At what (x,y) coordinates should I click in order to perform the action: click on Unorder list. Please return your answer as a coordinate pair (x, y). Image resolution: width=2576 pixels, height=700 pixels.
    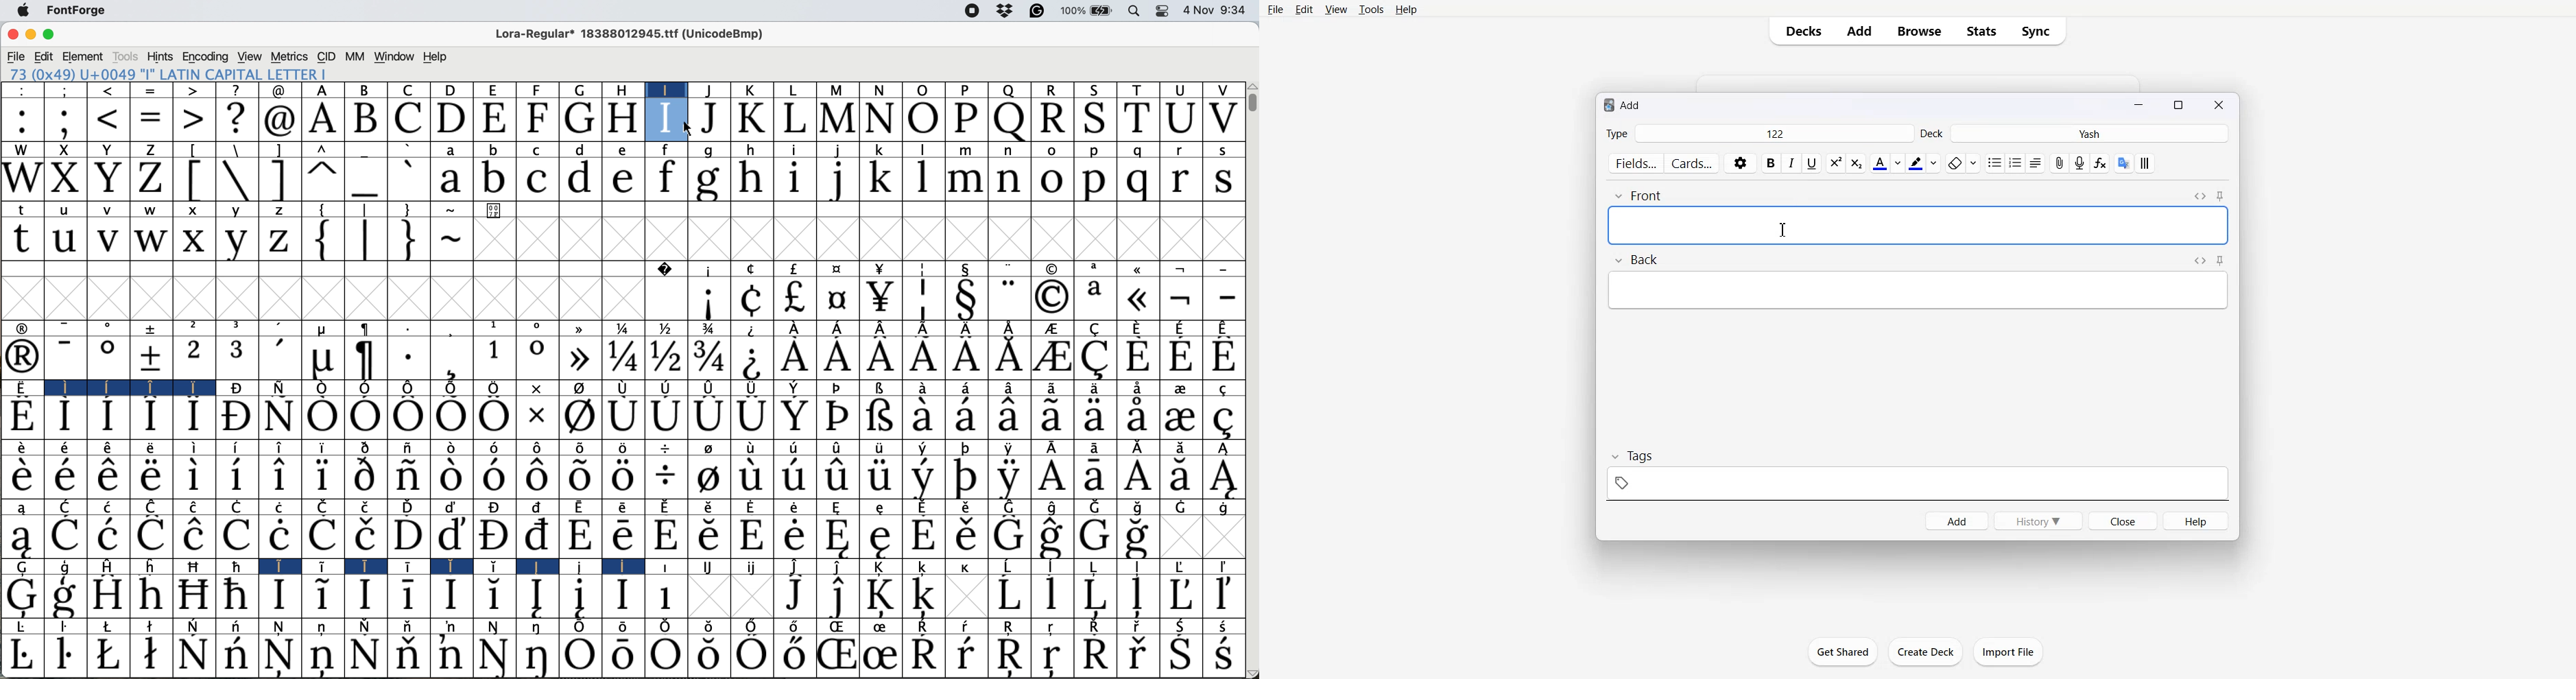
    Looking at the image, I should click on (1994, 163).